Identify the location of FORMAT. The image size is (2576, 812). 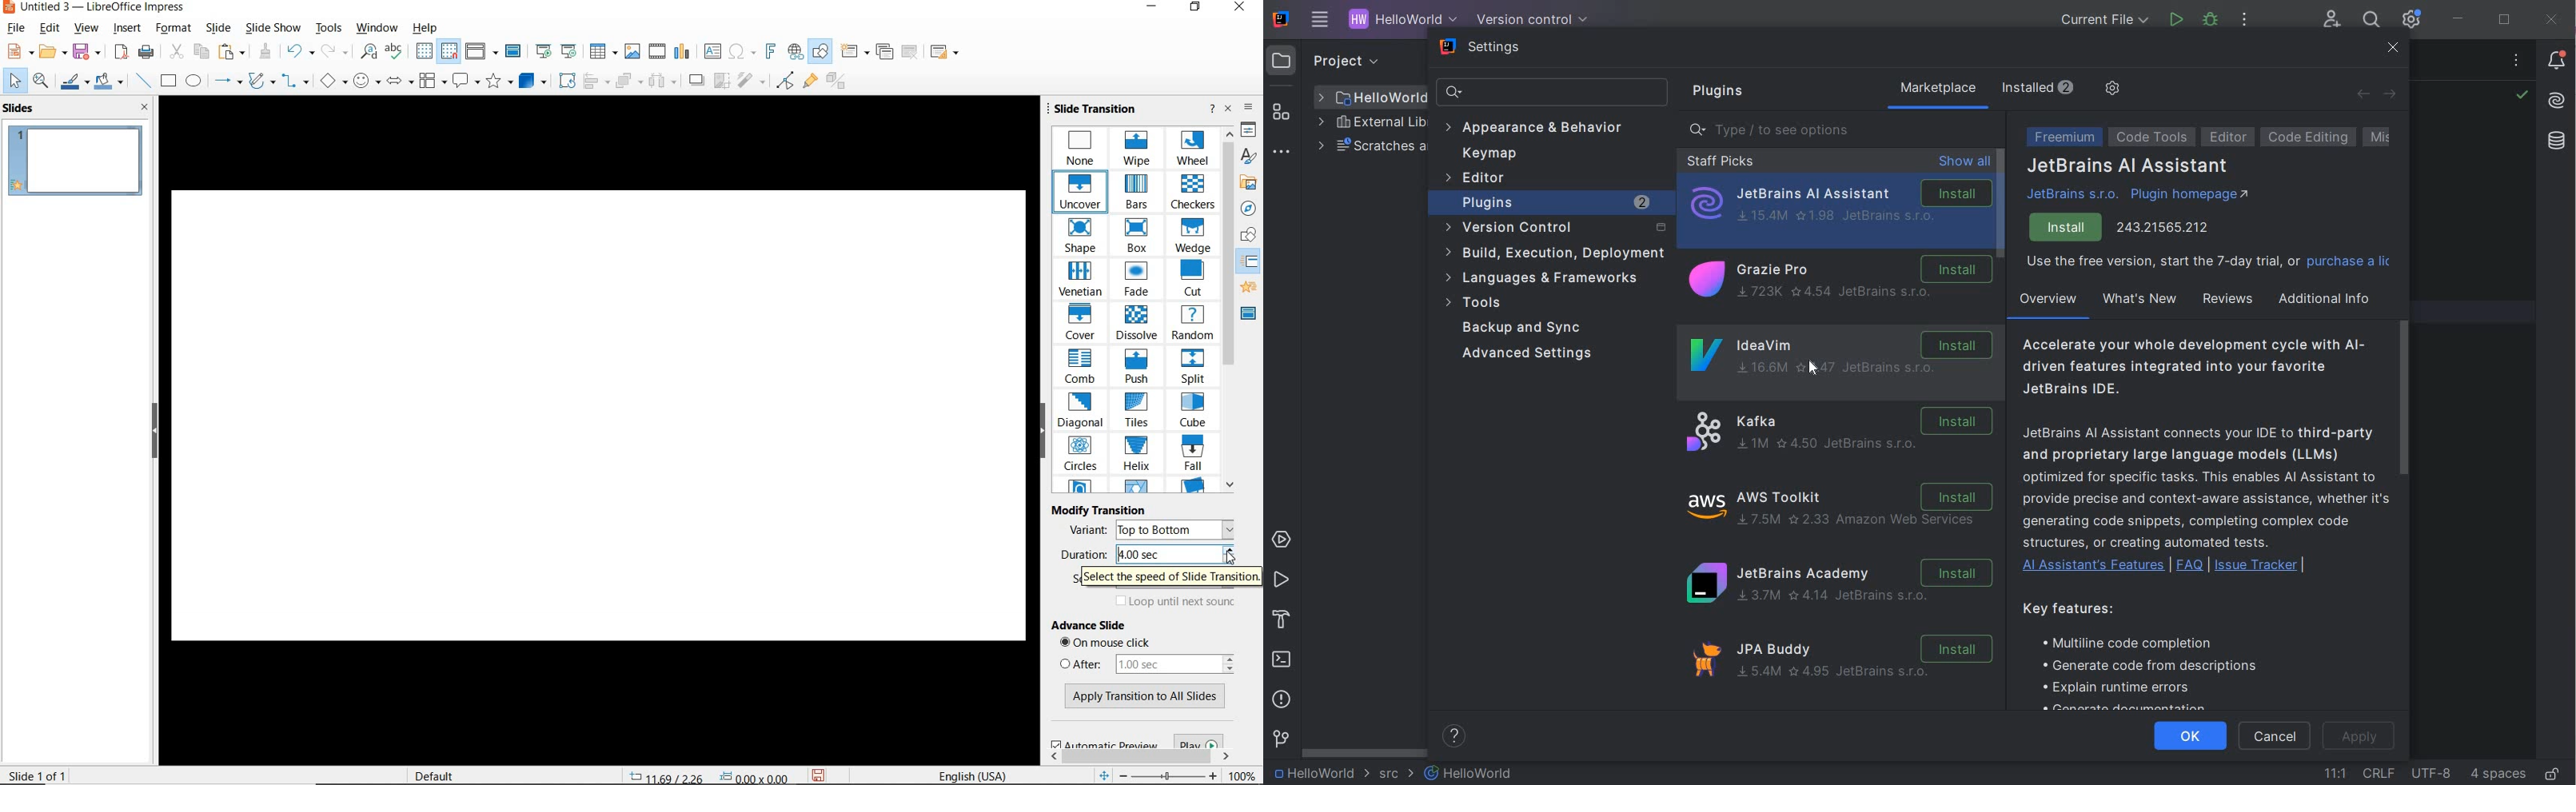
(175, 28).